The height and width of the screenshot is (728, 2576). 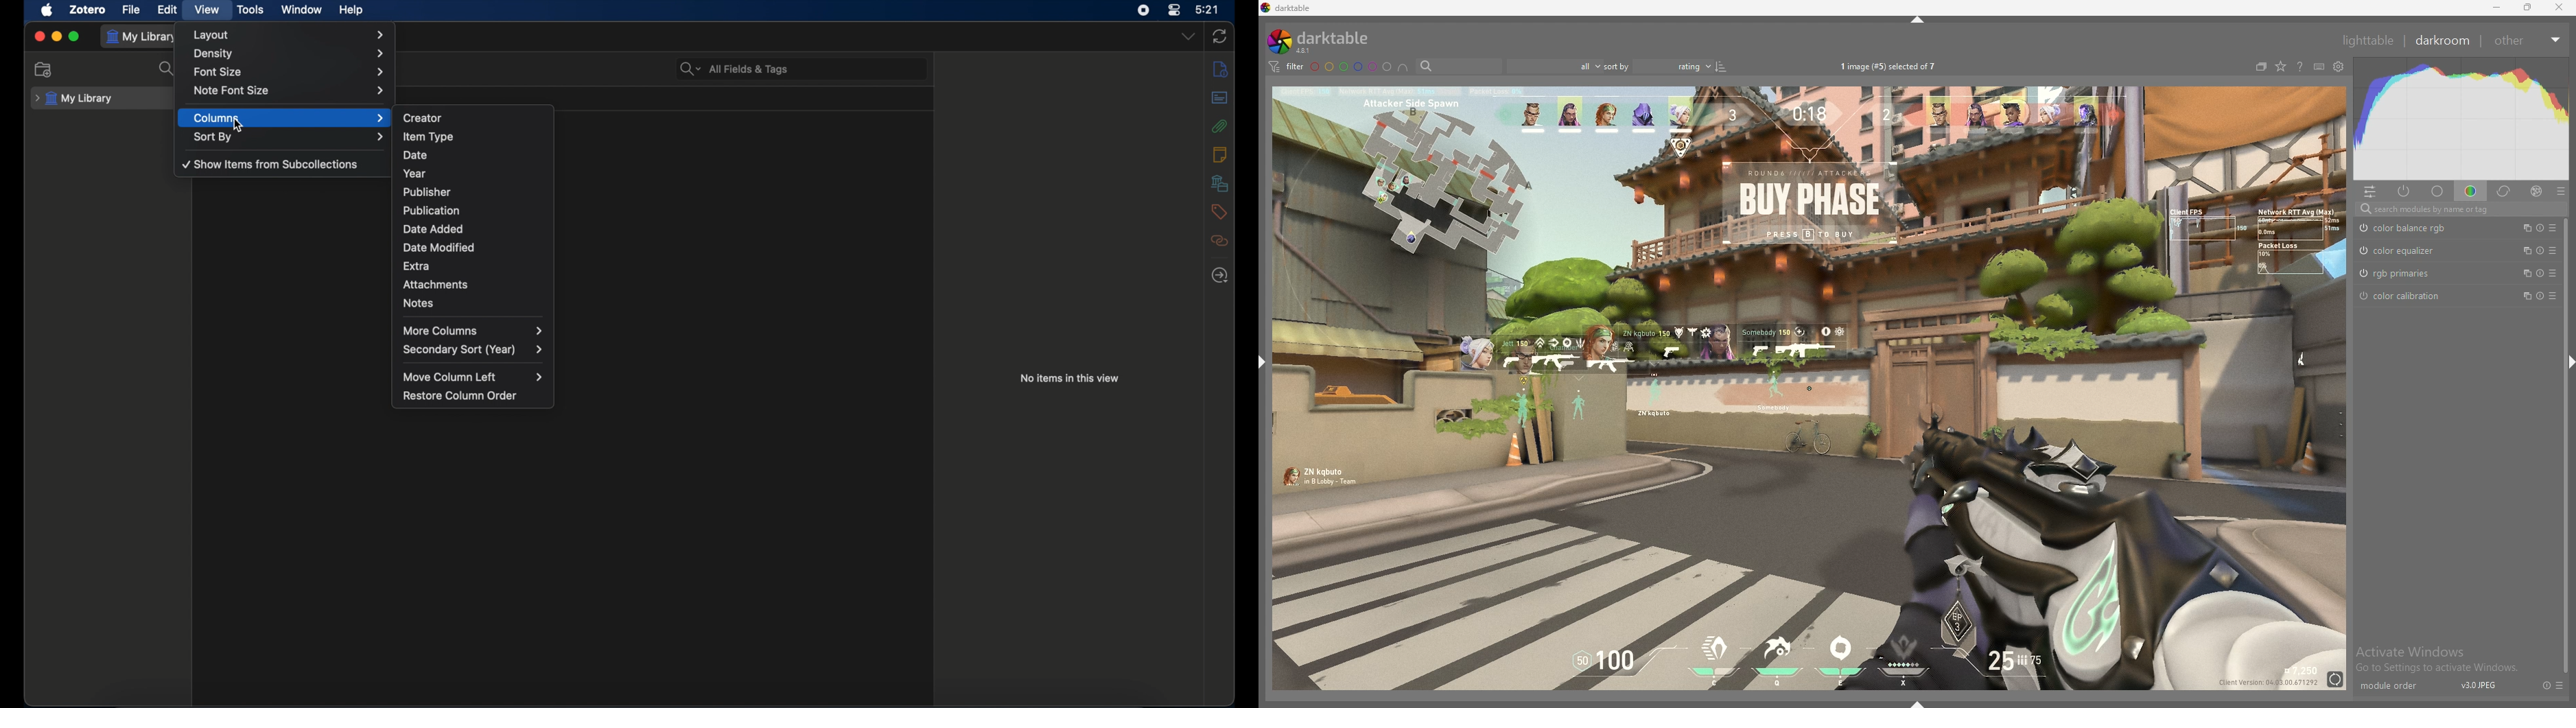 I want to click on collapse grouped image, so click(x=2261, y=67).